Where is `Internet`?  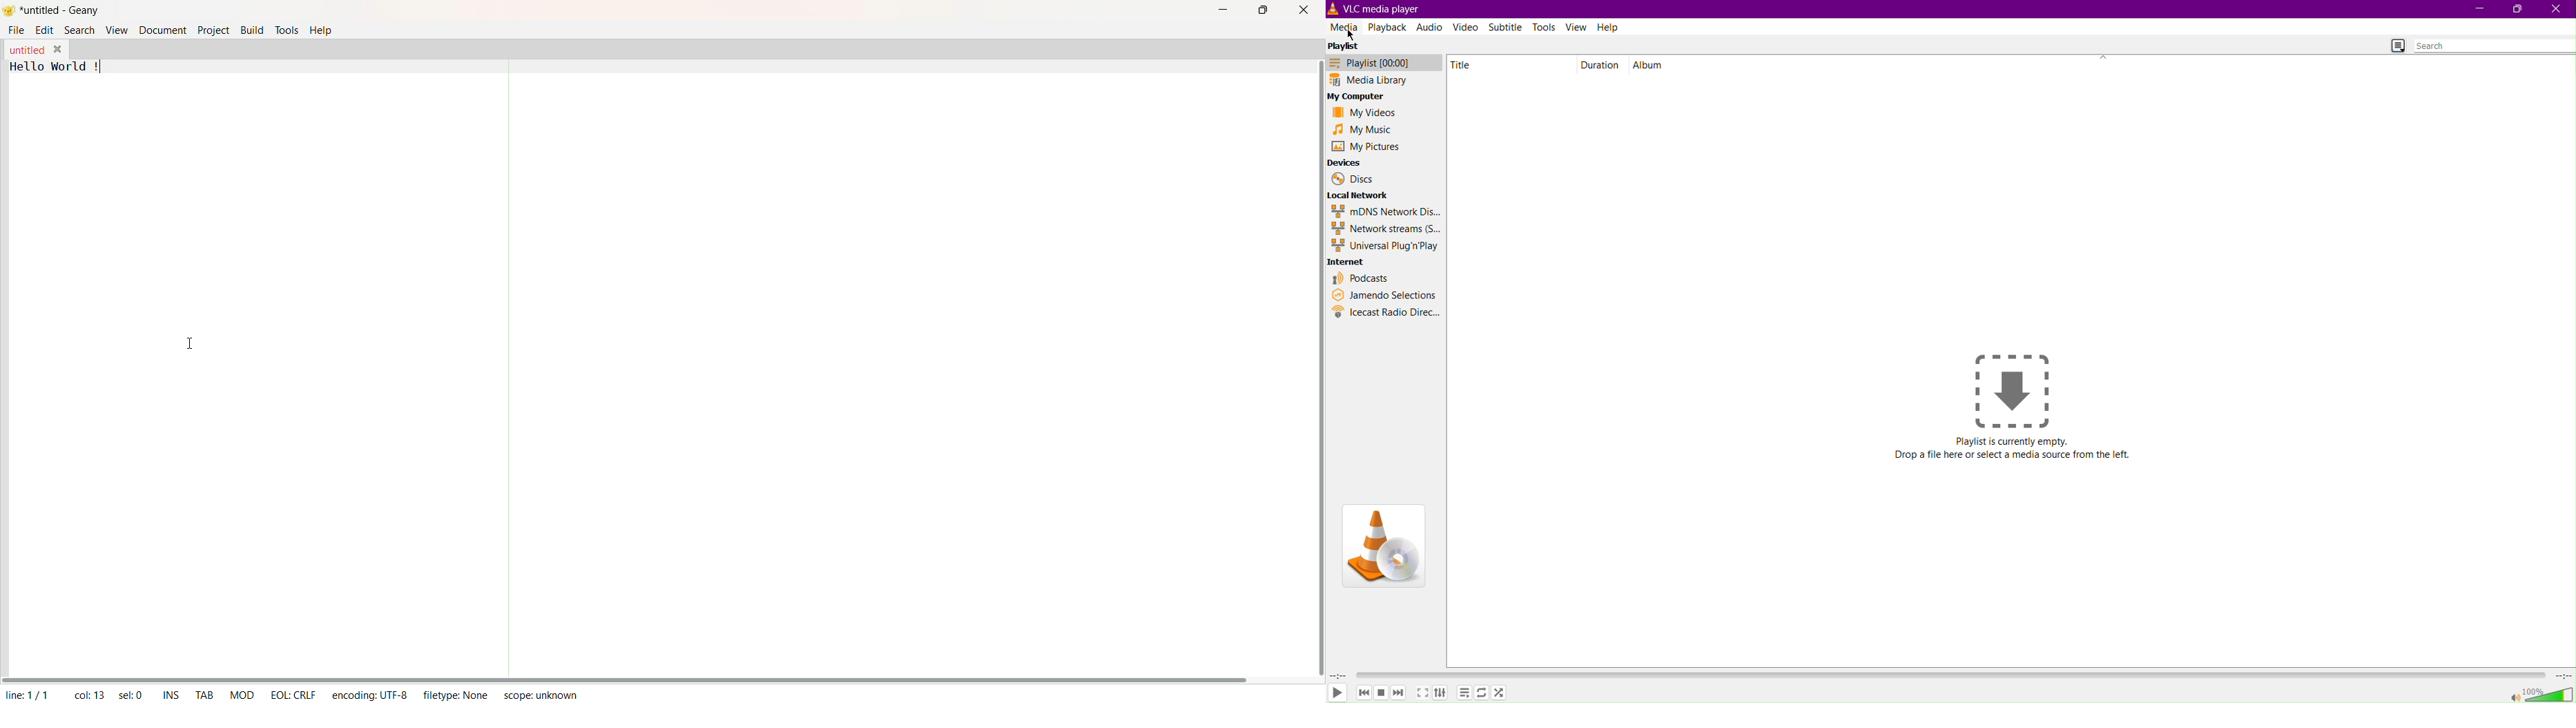 Internet is located at coordinates (1350, 263).